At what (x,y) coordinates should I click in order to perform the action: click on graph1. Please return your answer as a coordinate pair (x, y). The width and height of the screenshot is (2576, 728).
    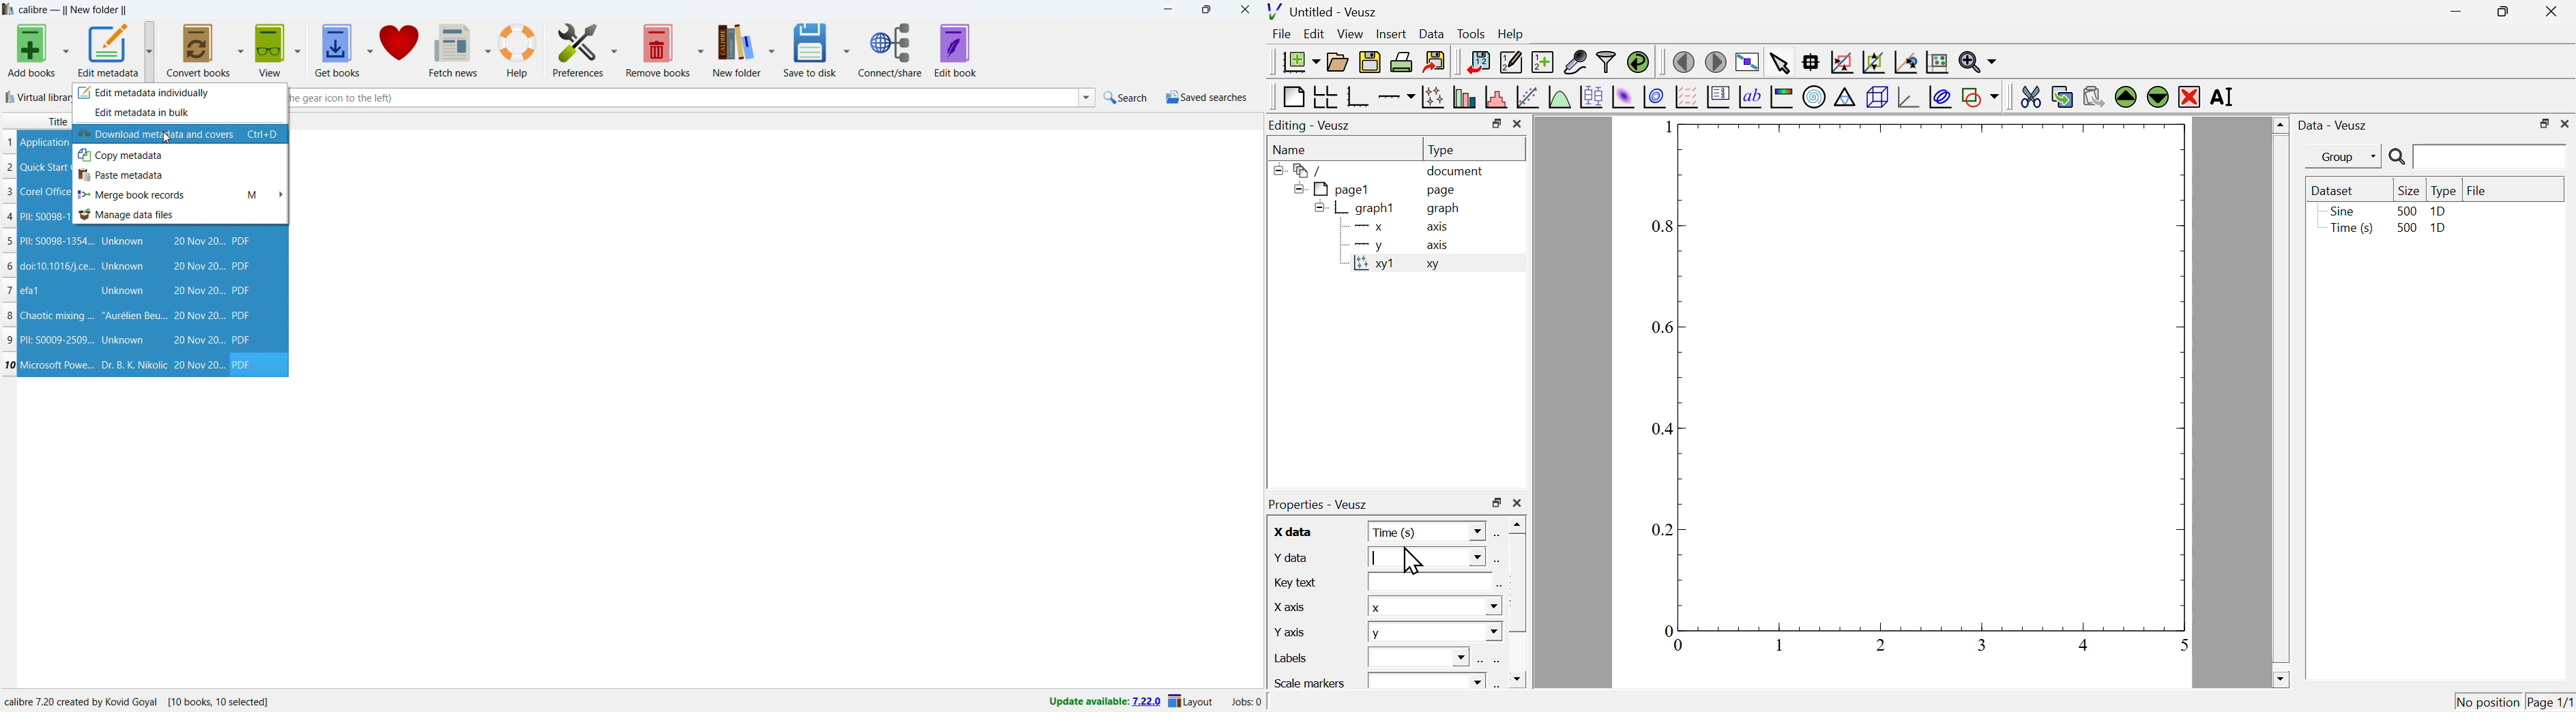
    Looking at the image, I should click on (1357, 209).